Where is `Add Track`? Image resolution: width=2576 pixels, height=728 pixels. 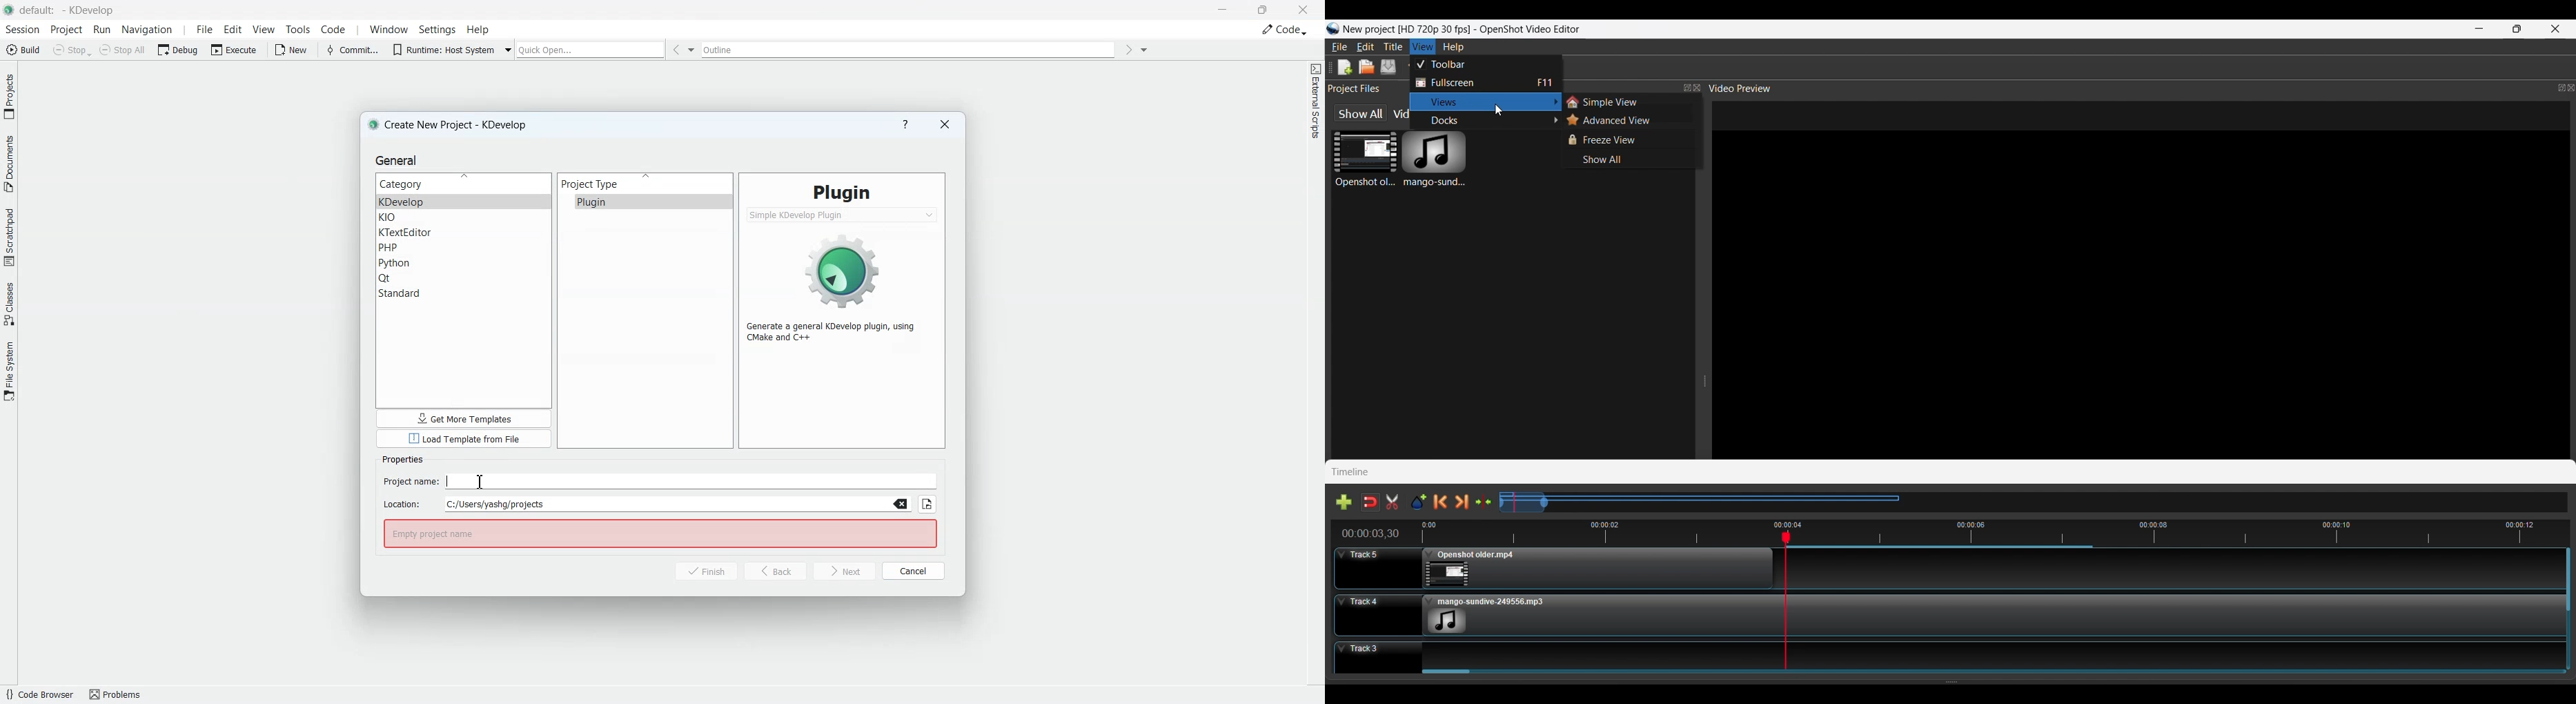
Add Track is located at coordinates (1344, 502).